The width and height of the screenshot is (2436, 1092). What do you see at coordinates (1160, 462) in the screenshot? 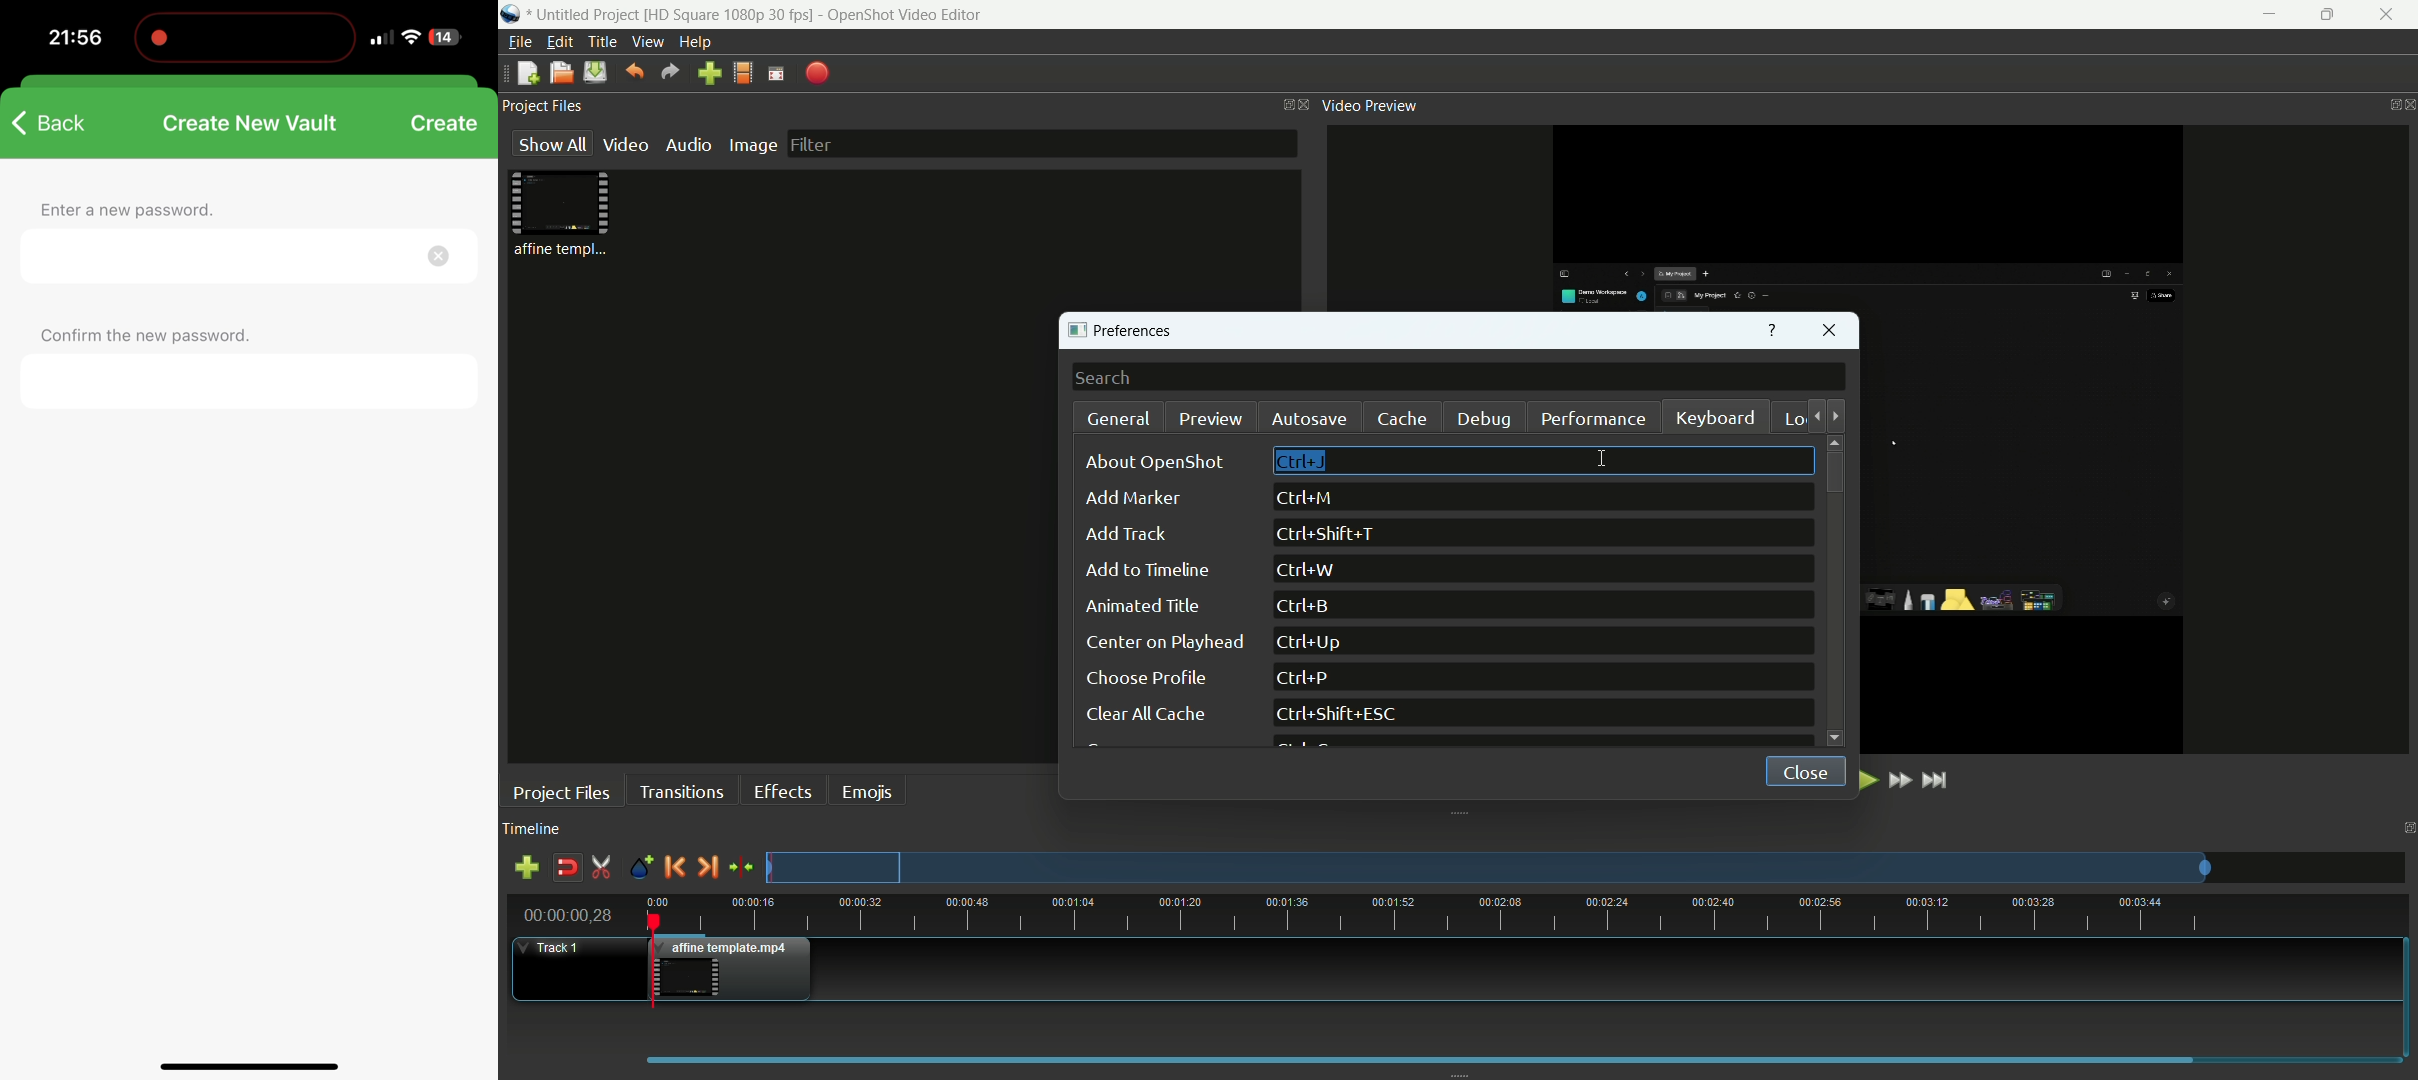
I see `about openshot` at bounding box center [1160, 462].